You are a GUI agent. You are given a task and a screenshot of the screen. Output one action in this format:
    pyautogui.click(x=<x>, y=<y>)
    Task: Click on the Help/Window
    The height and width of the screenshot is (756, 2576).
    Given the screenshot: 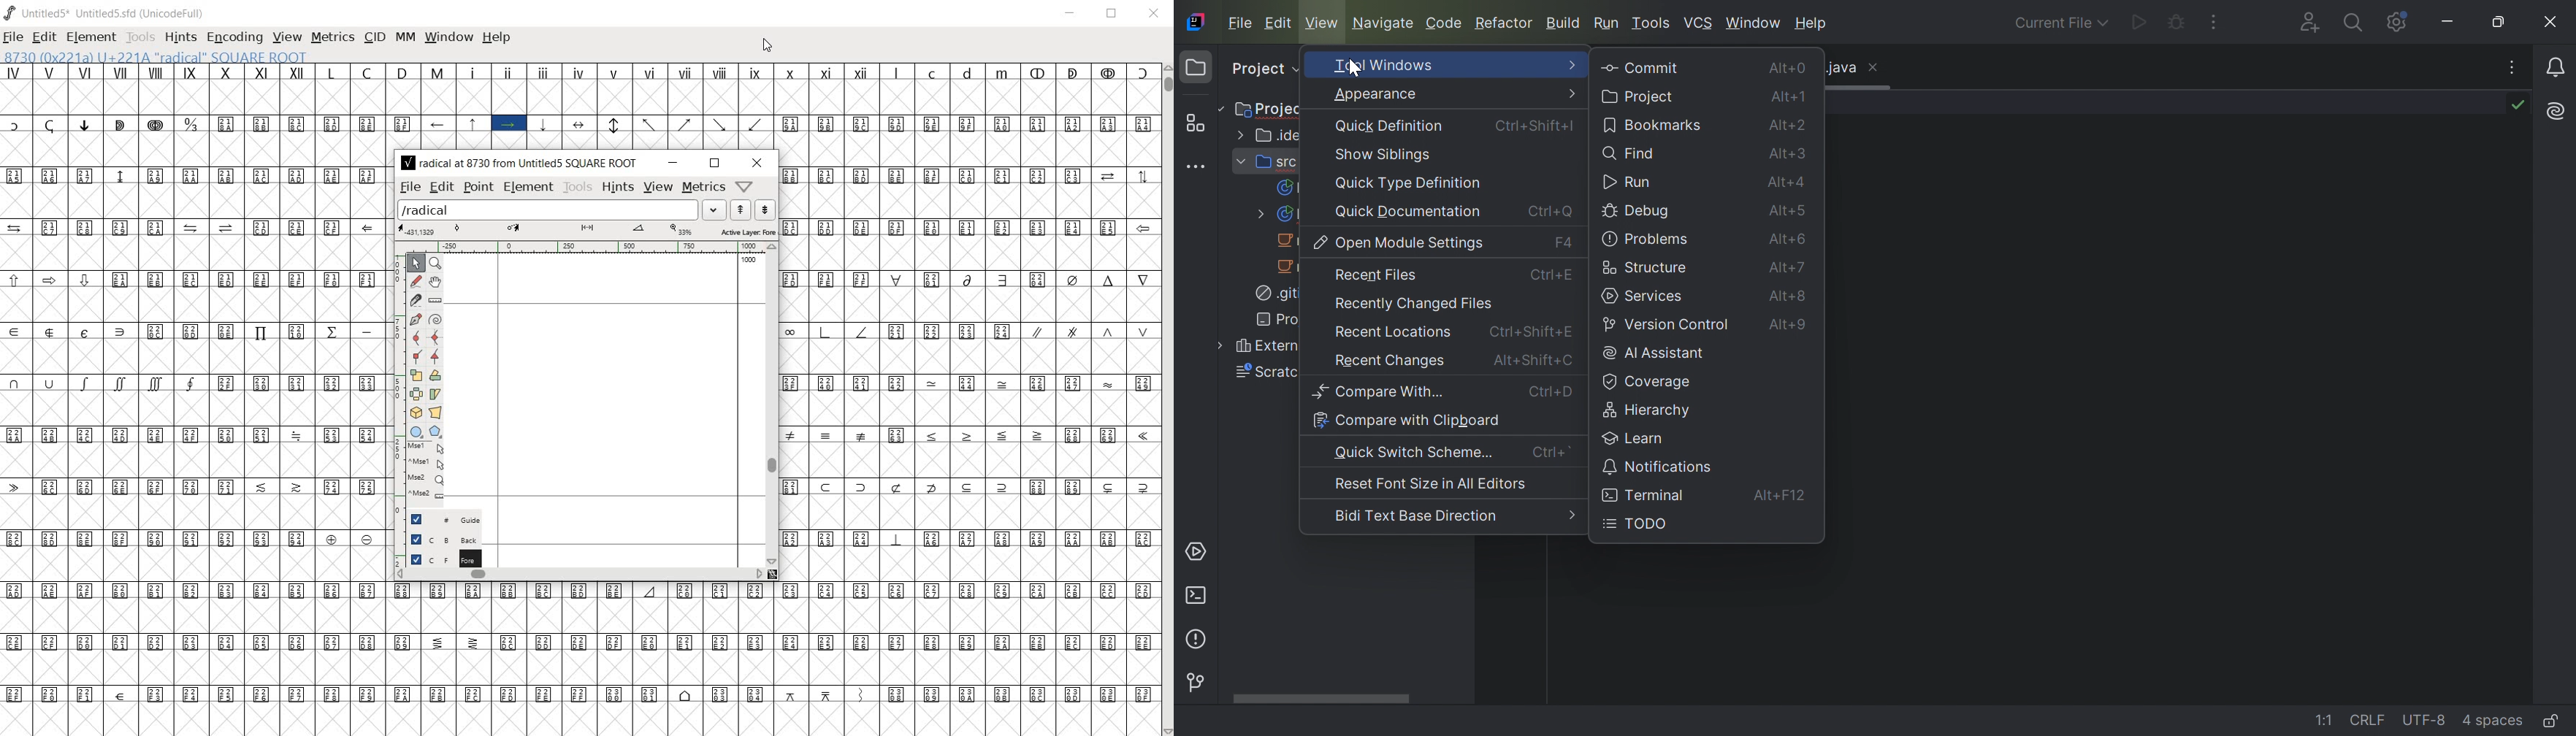 What is the action you would take?
    pyautogui.click(x=745, y=188)
    